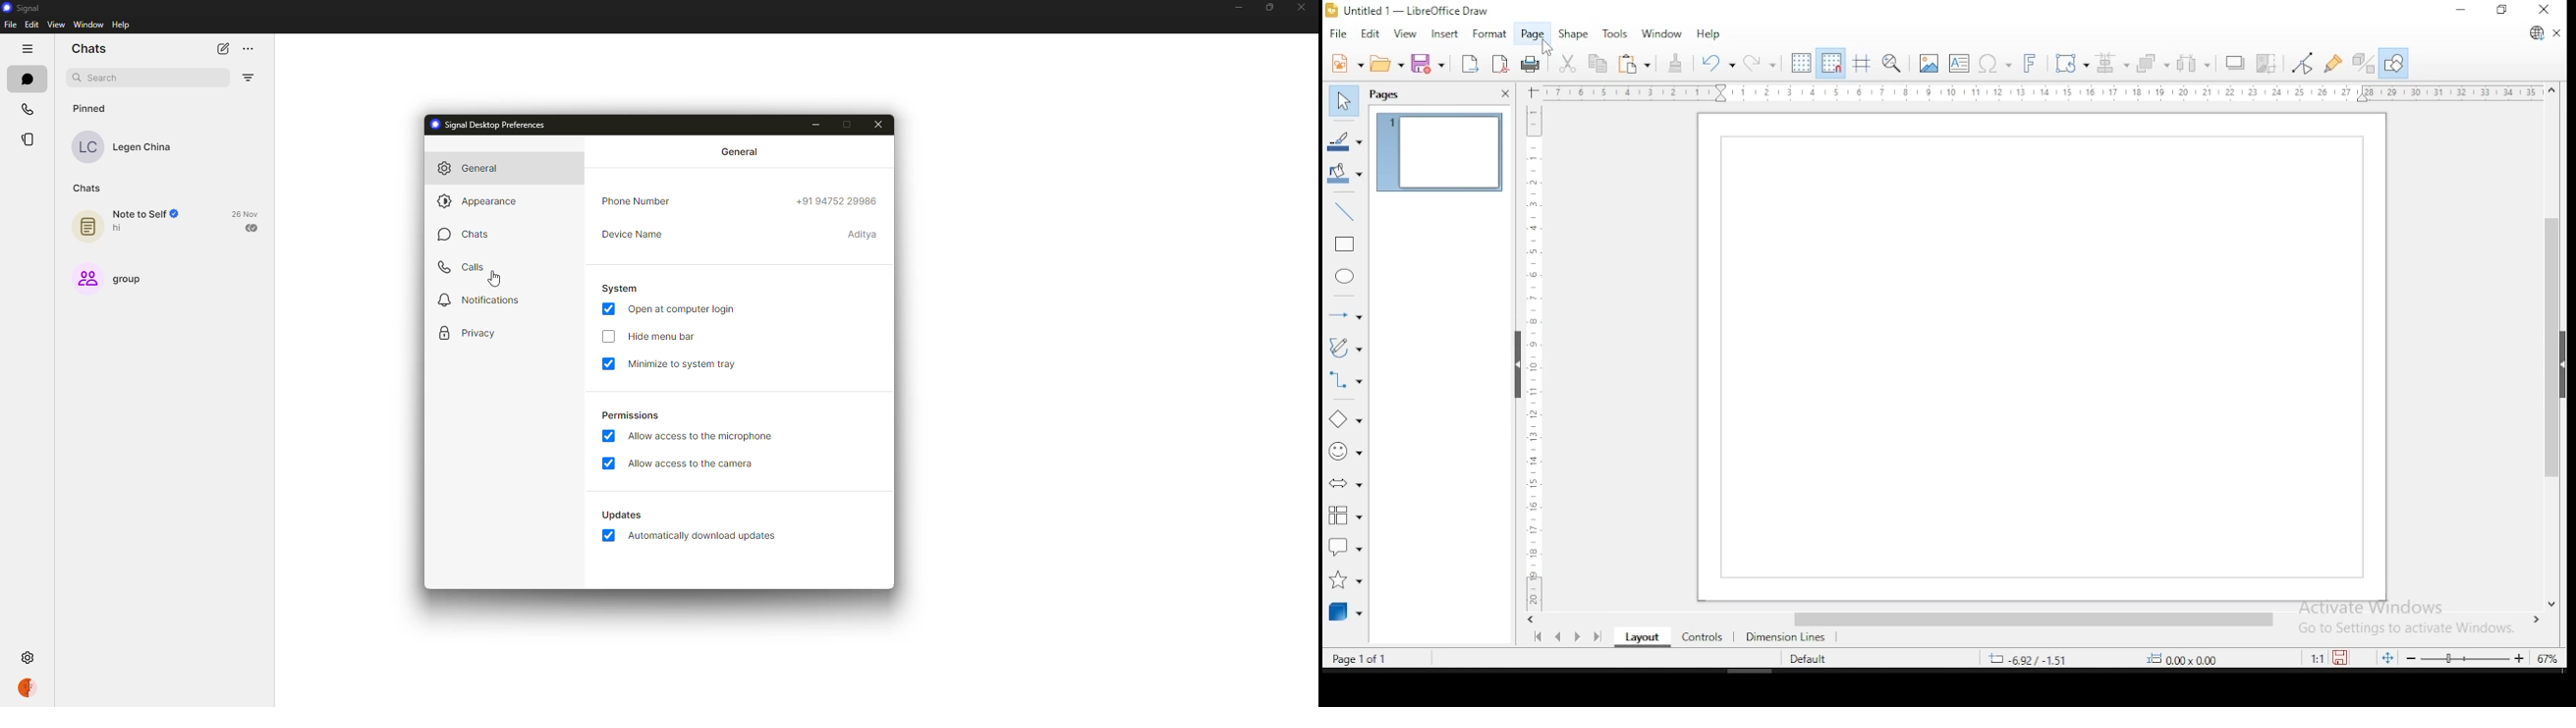  I want to click on fill color, so click(1345, 174).